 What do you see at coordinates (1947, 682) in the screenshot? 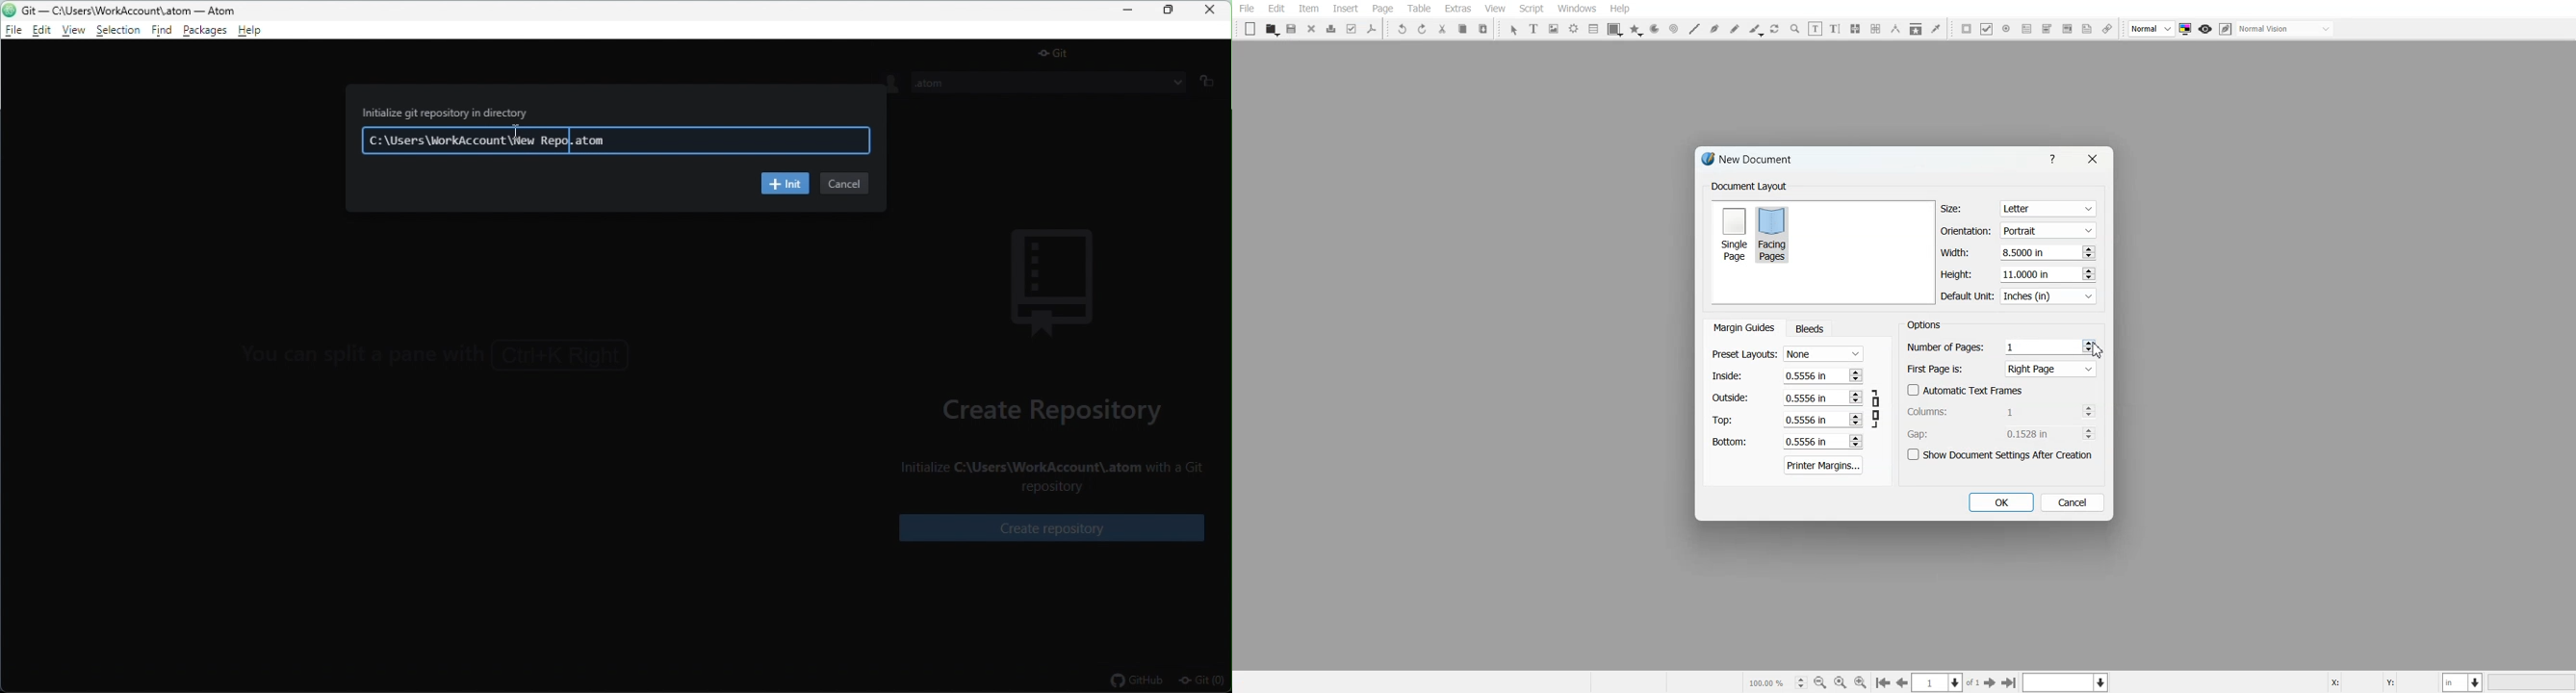
I see `Select the current page` at bounding box center [1947, 682].